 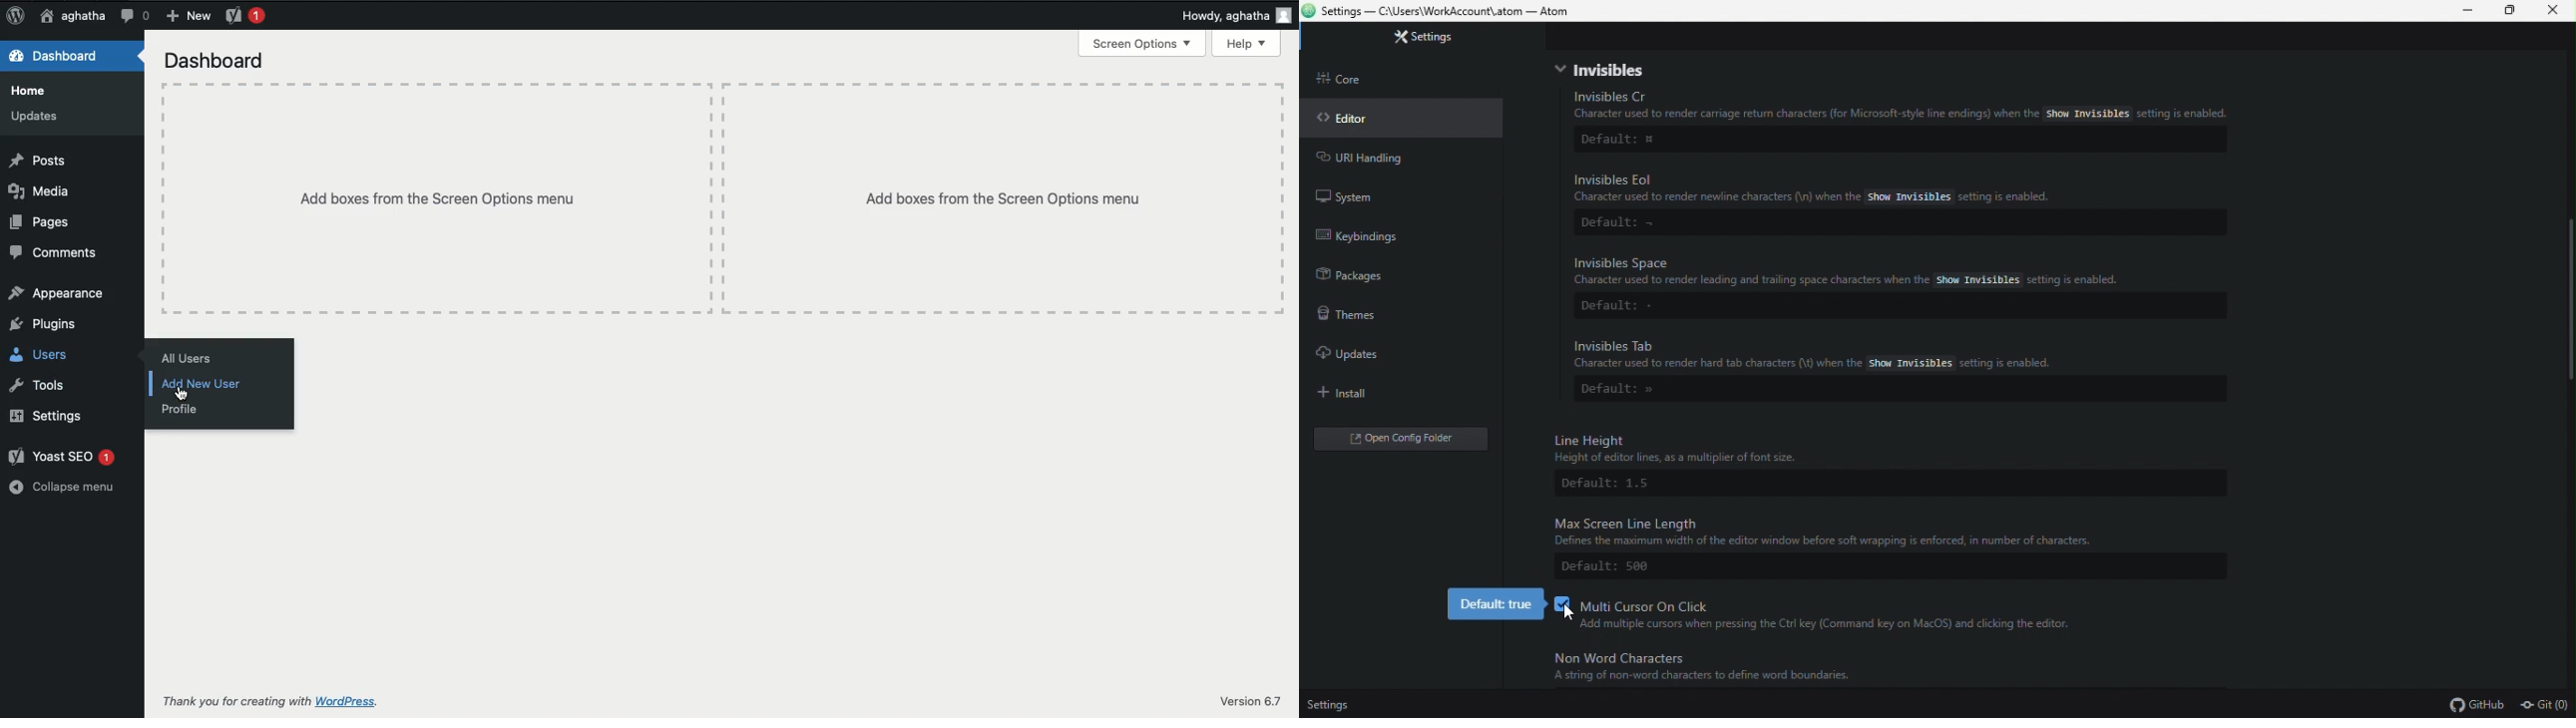 What do you see at coordinates (1826, 190) in the screenshot?
I see `Invisibles Eol(Character used to render newline characters (\n) when the ‘Show invisibles setting is enabled.` at bounding box center [1826, 190].